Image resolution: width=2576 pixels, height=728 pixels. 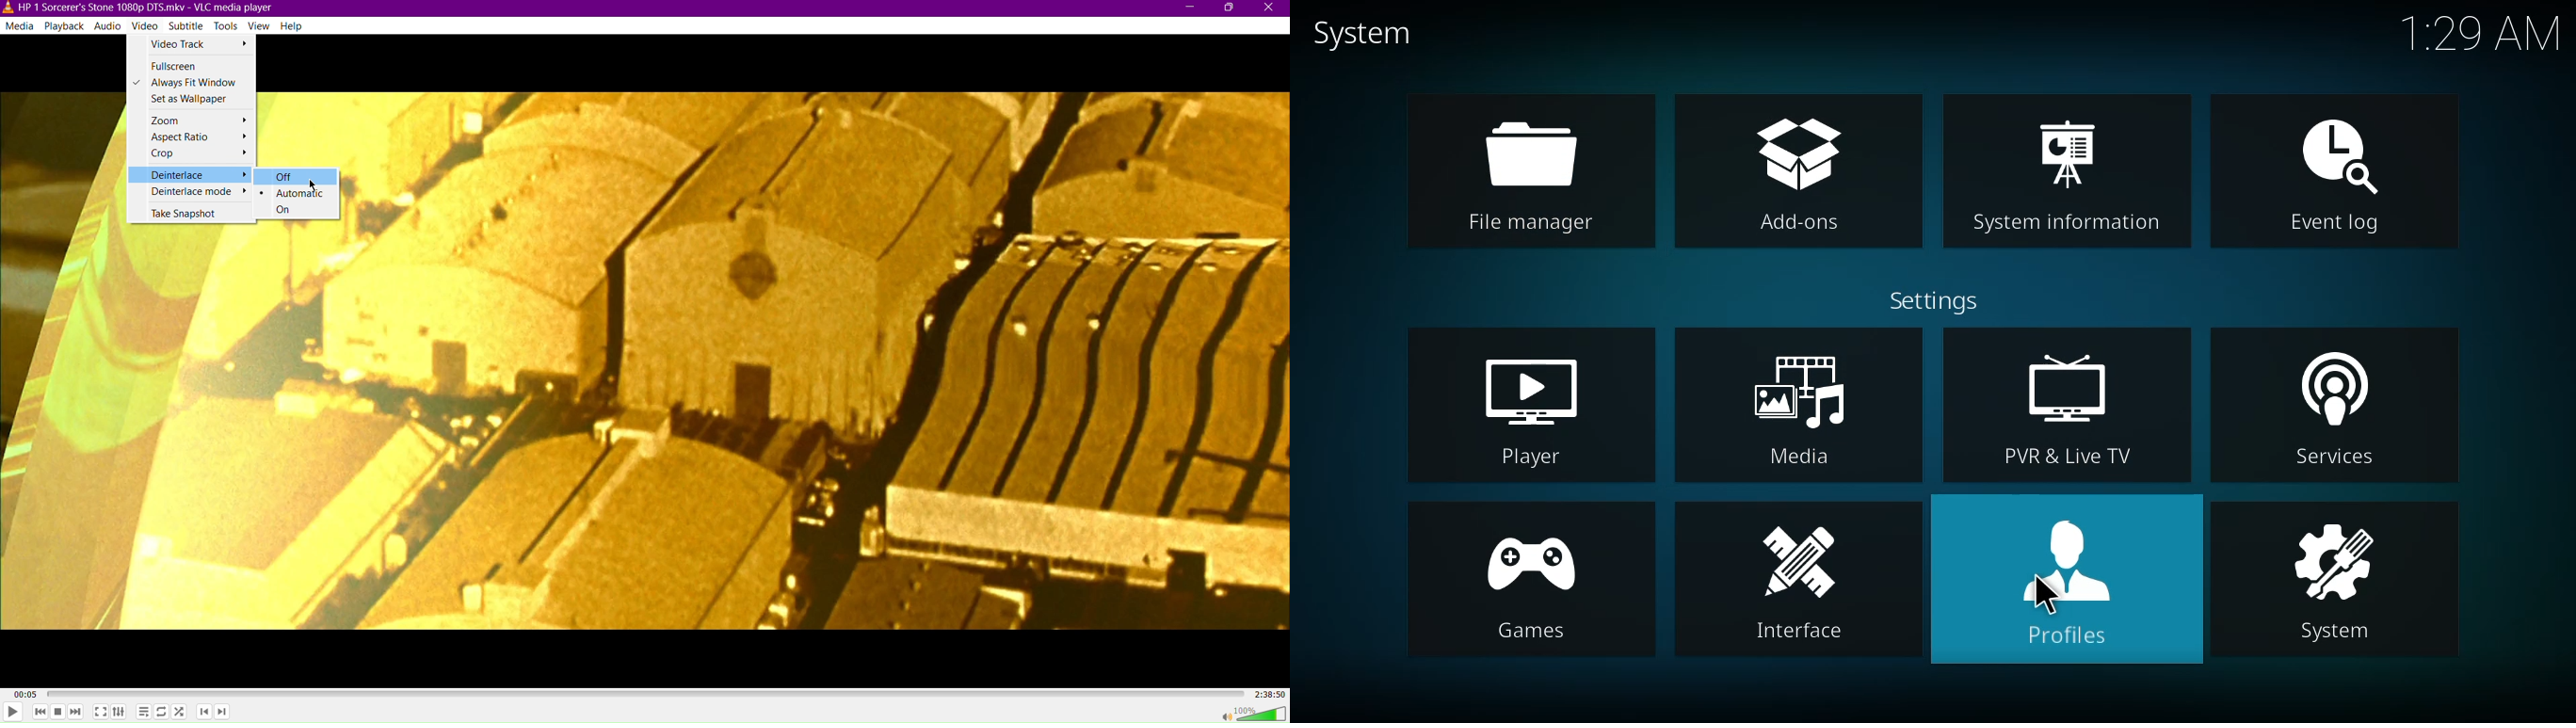 What do you see at coordinates (1534, 169) in the screenshot?
I see `file manager` at bounding box center [1534, 169].